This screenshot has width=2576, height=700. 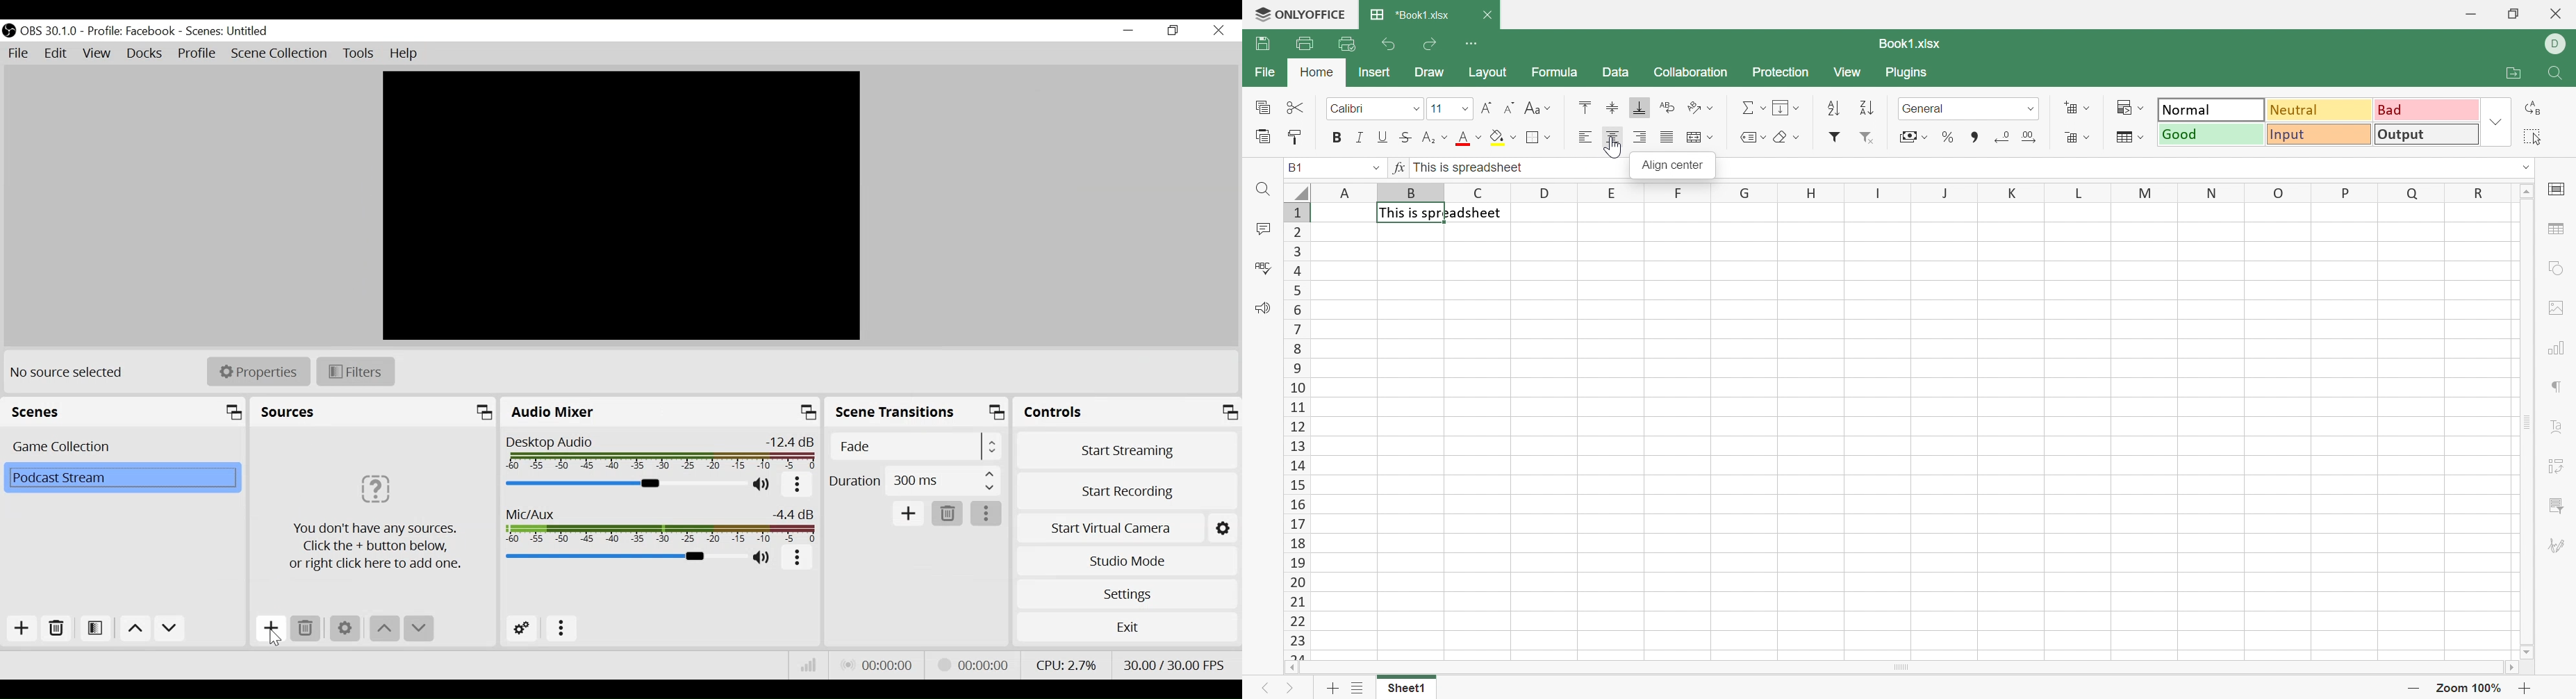 What do you see at coordinates (1549, 108) in the screenshot?
I see `Drop Down` at bounding box center [1549, 108].